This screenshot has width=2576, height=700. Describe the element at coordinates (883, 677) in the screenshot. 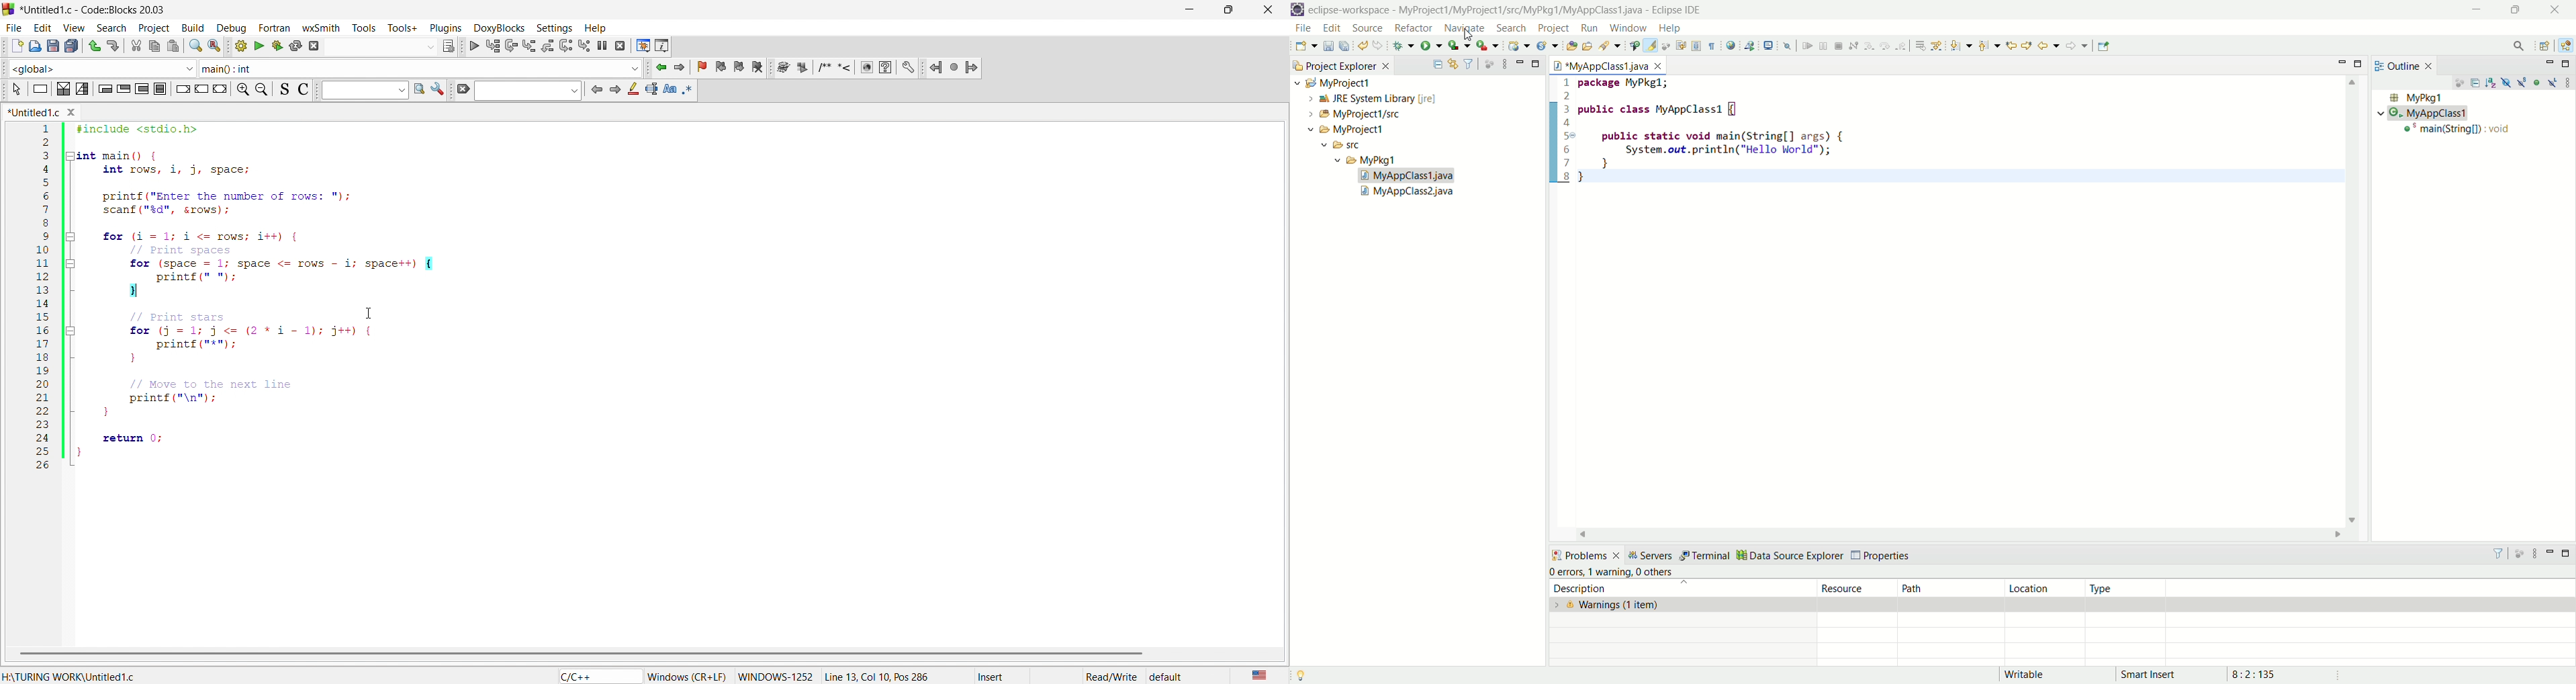

I see `Line 13, Col 10, Pos 286` at that location.